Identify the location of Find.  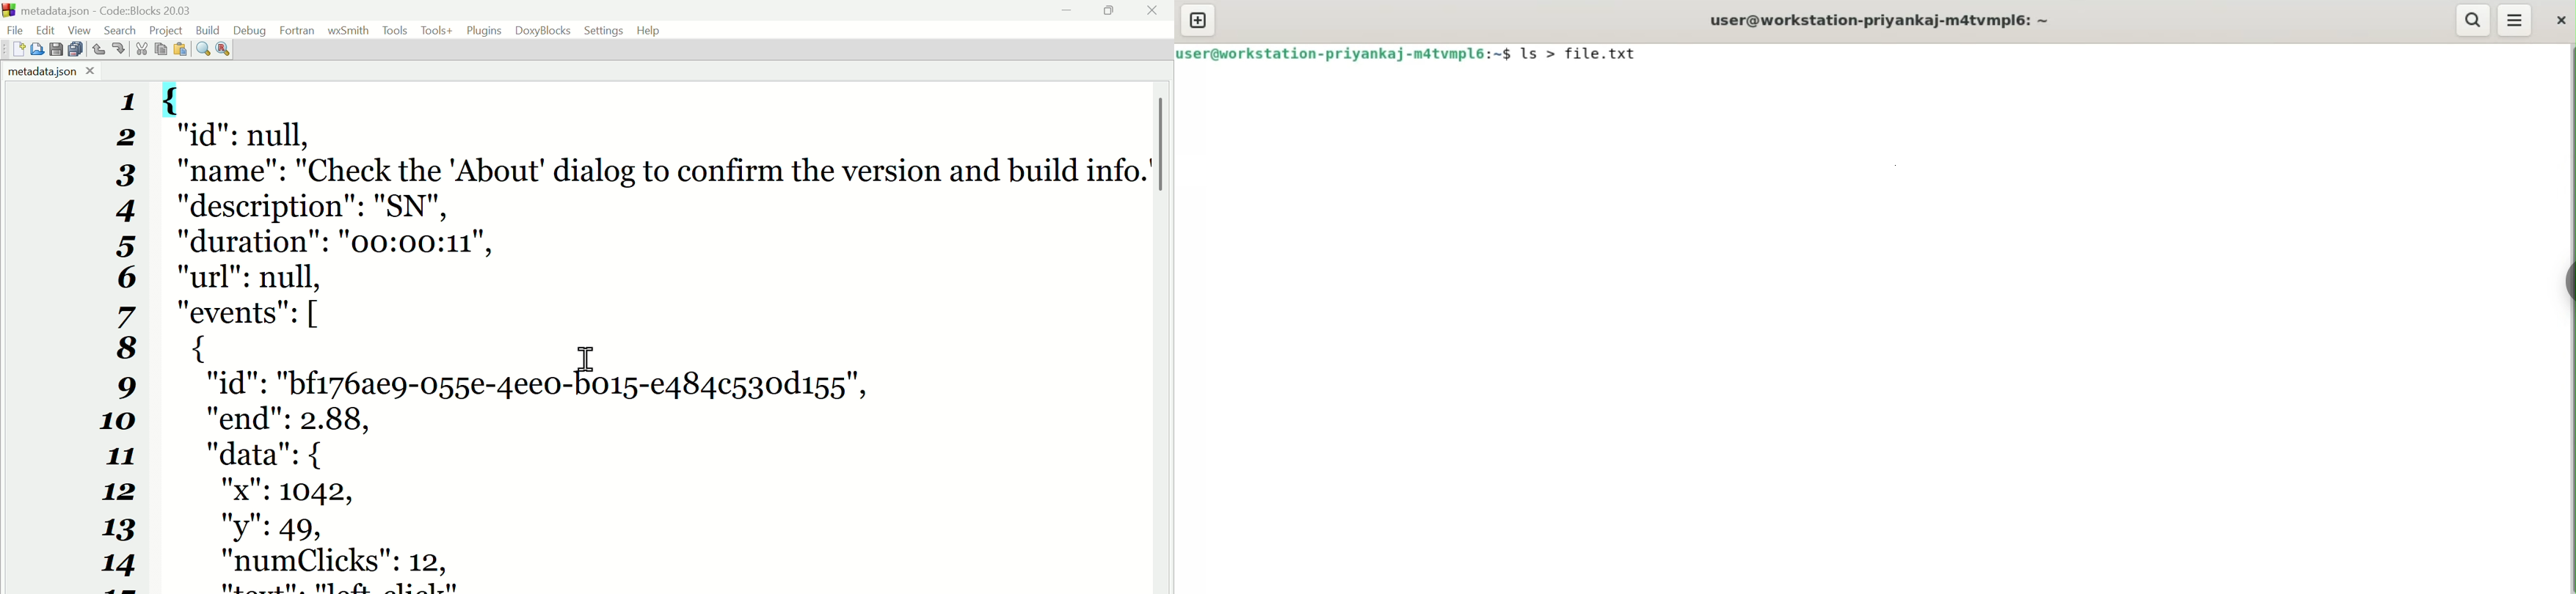
(202, 51).